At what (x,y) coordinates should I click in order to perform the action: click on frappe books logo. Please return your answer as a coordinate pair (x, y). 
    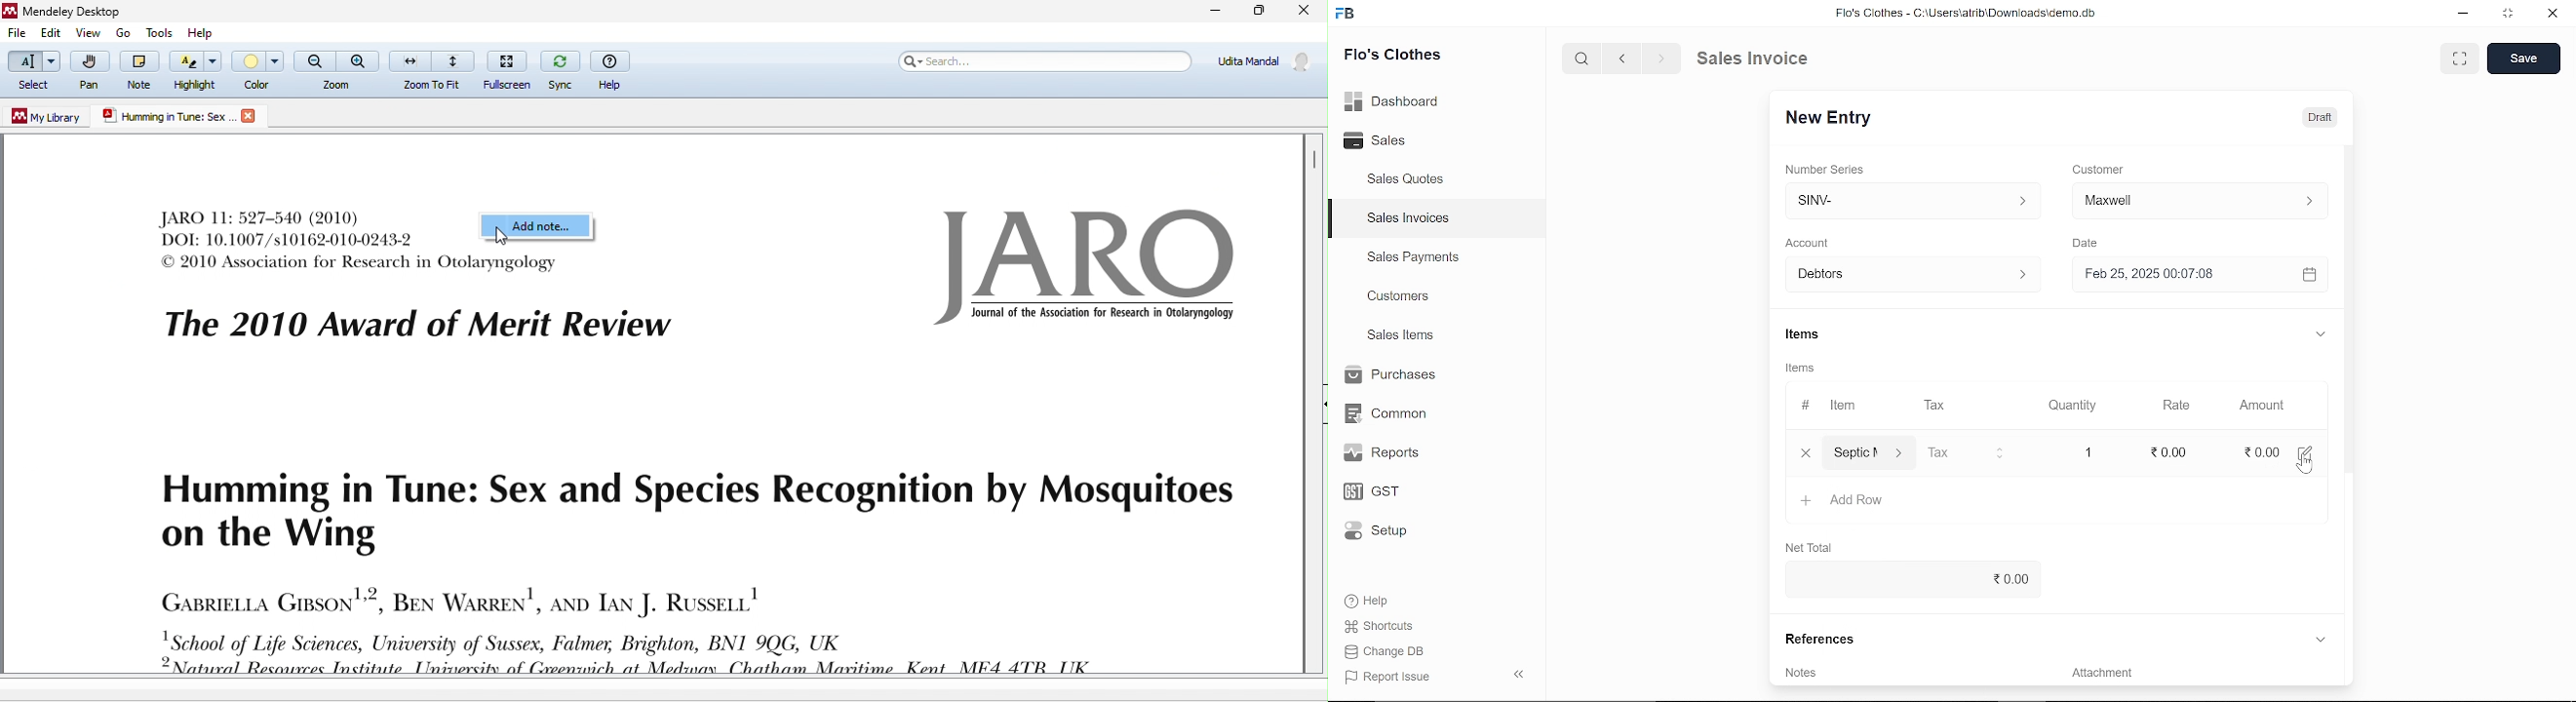
    Looking at the image, I should click on (1347, 17).